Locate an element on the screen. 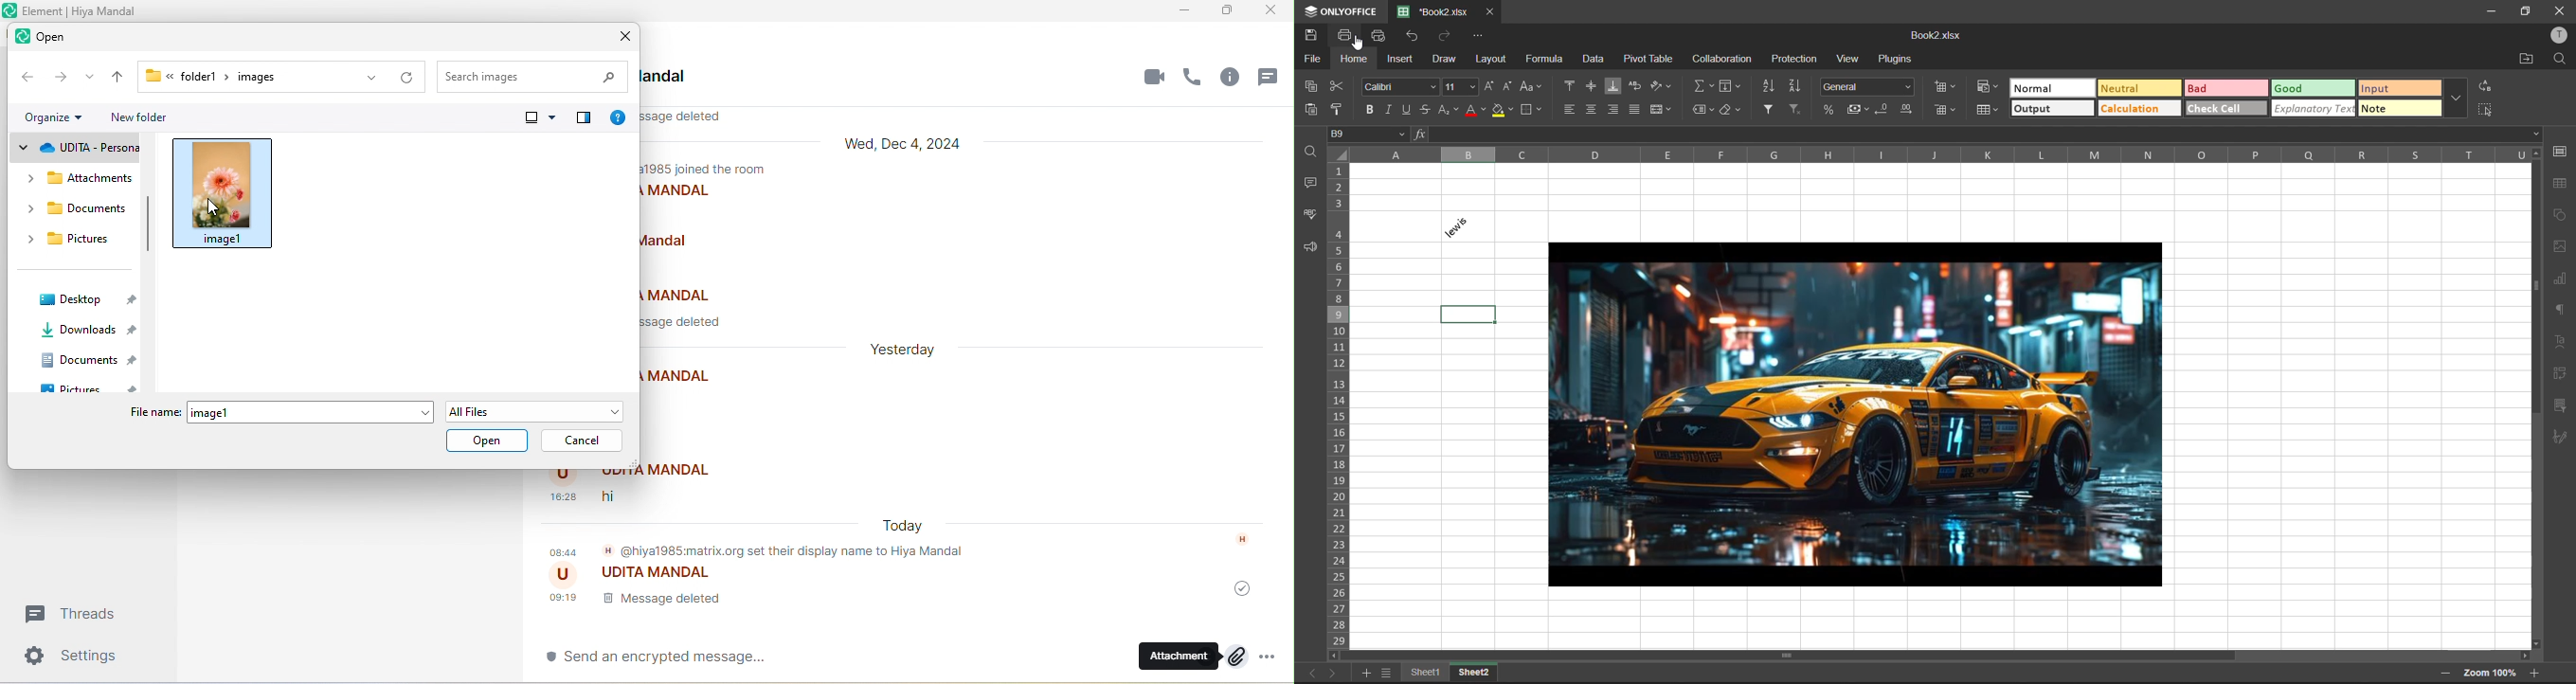 This screenshot has height=700, width=2576. search is located at coordinates (532, 75).